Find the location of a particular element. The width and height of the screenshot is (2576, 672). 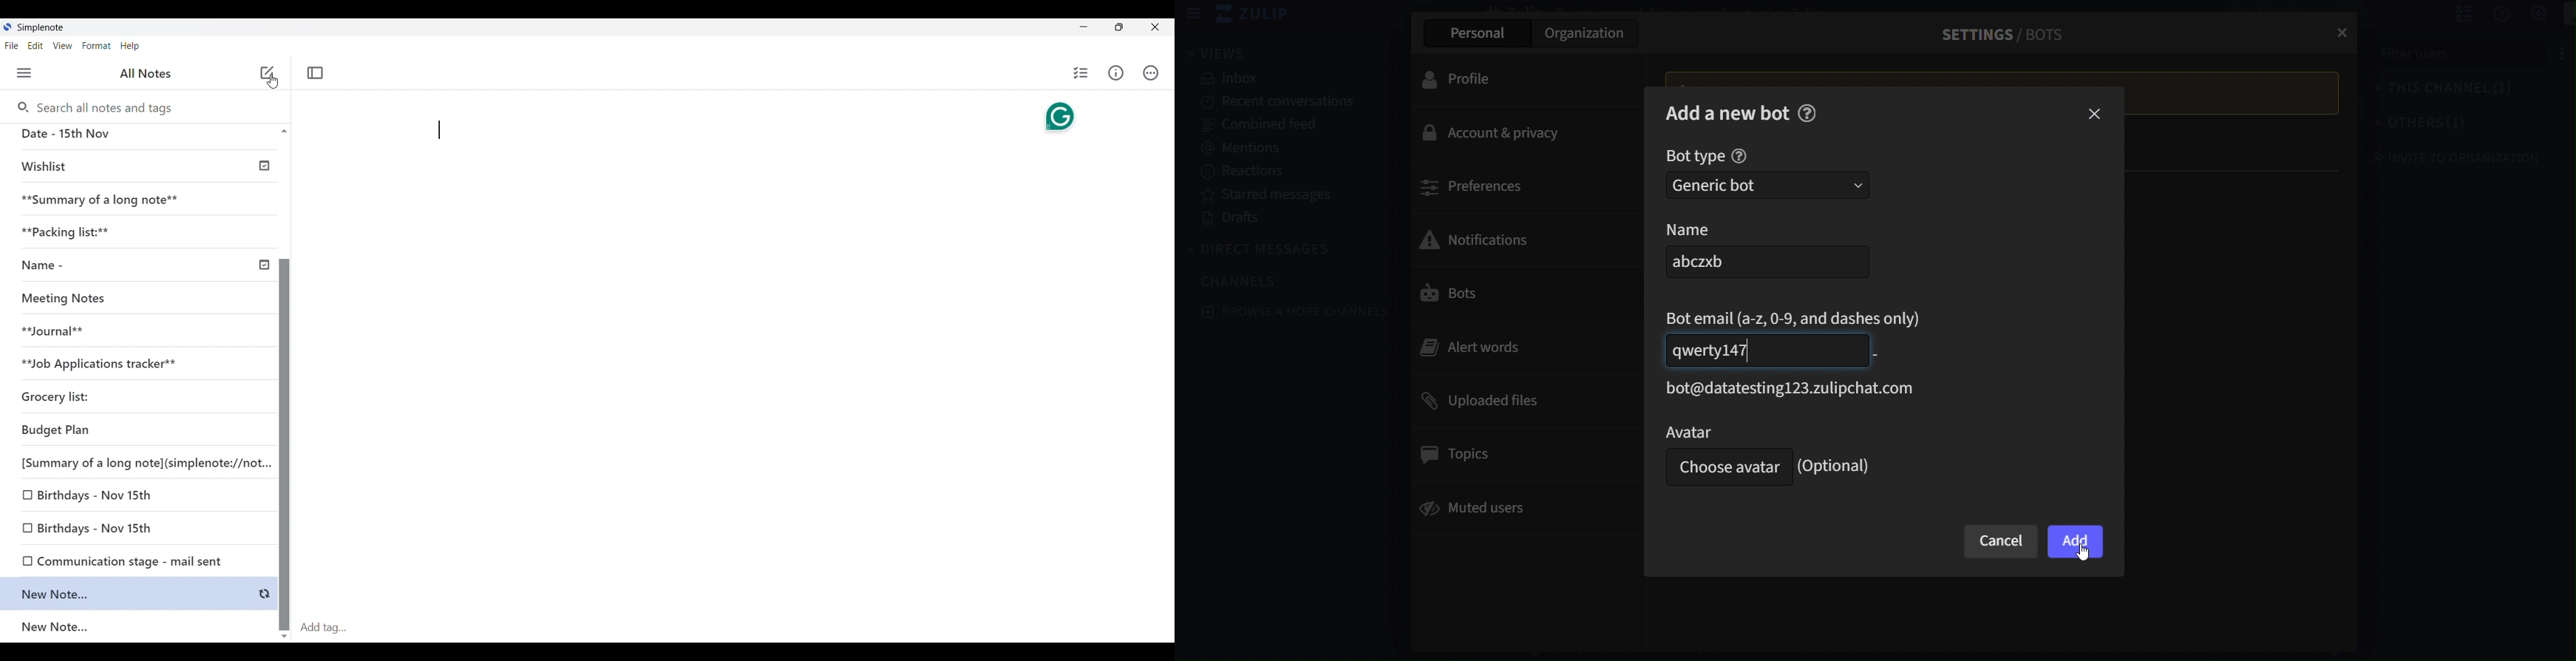

add is located at coordinates (2076, 543).